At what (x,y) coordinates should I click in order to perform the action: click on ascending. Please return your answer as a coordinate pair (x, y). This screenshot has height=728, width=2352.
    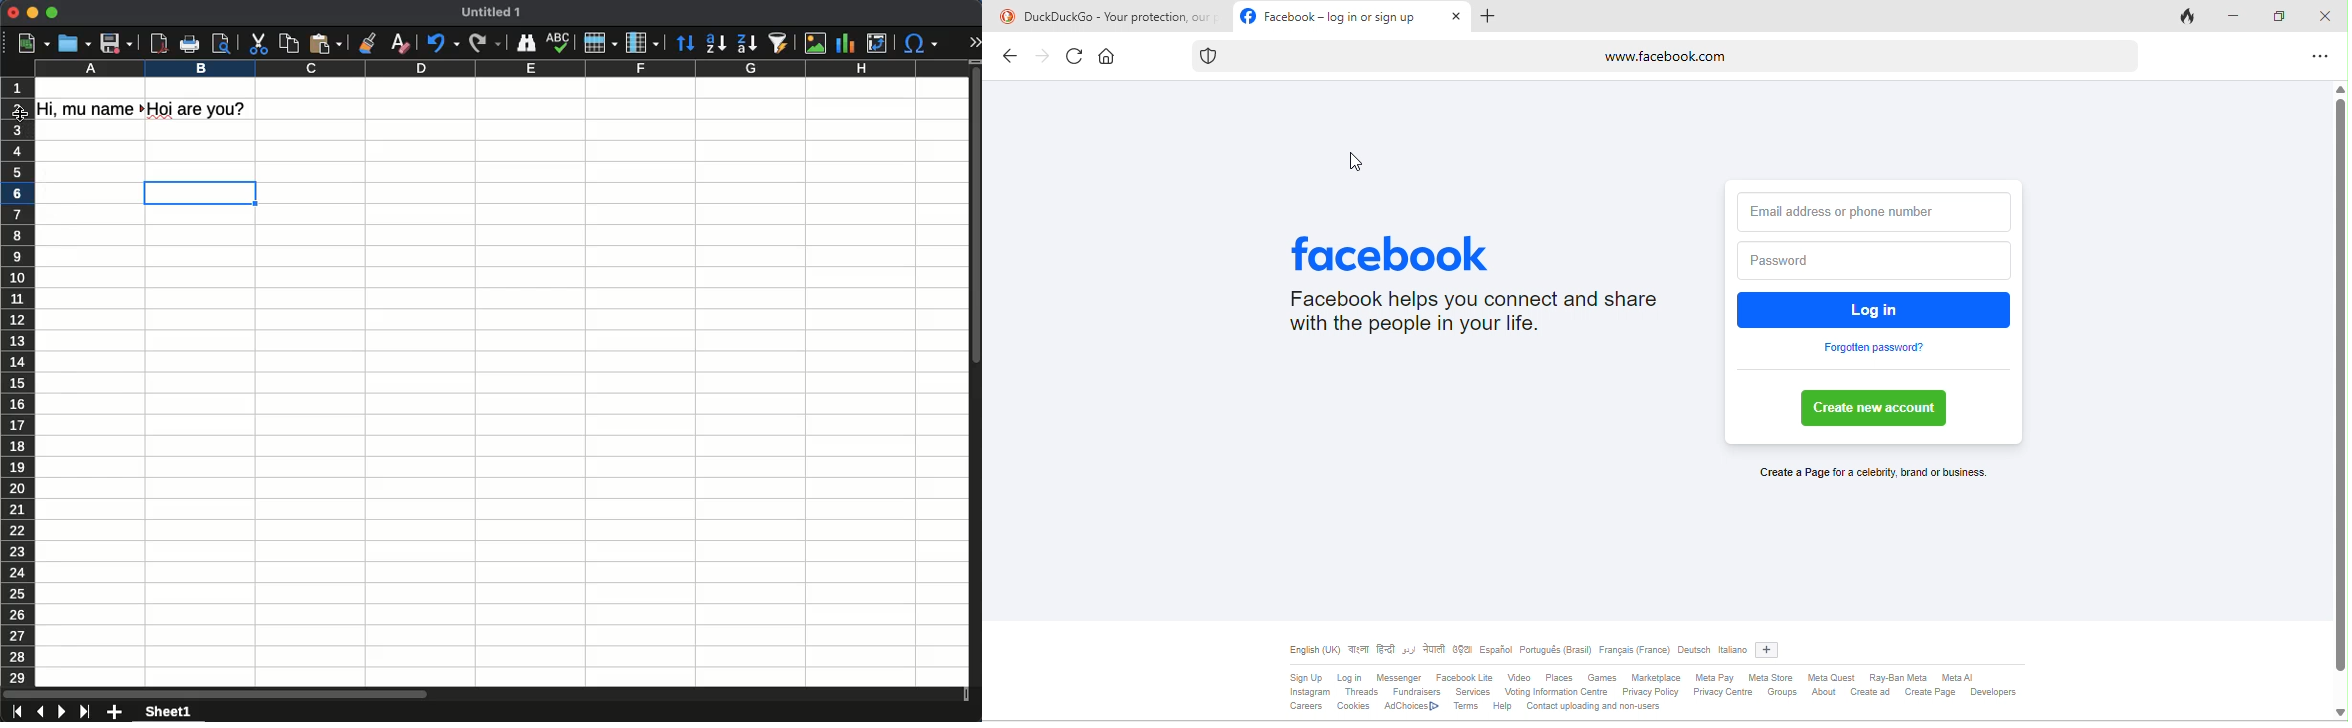
    Looking at the image, I should click on (716, 43).